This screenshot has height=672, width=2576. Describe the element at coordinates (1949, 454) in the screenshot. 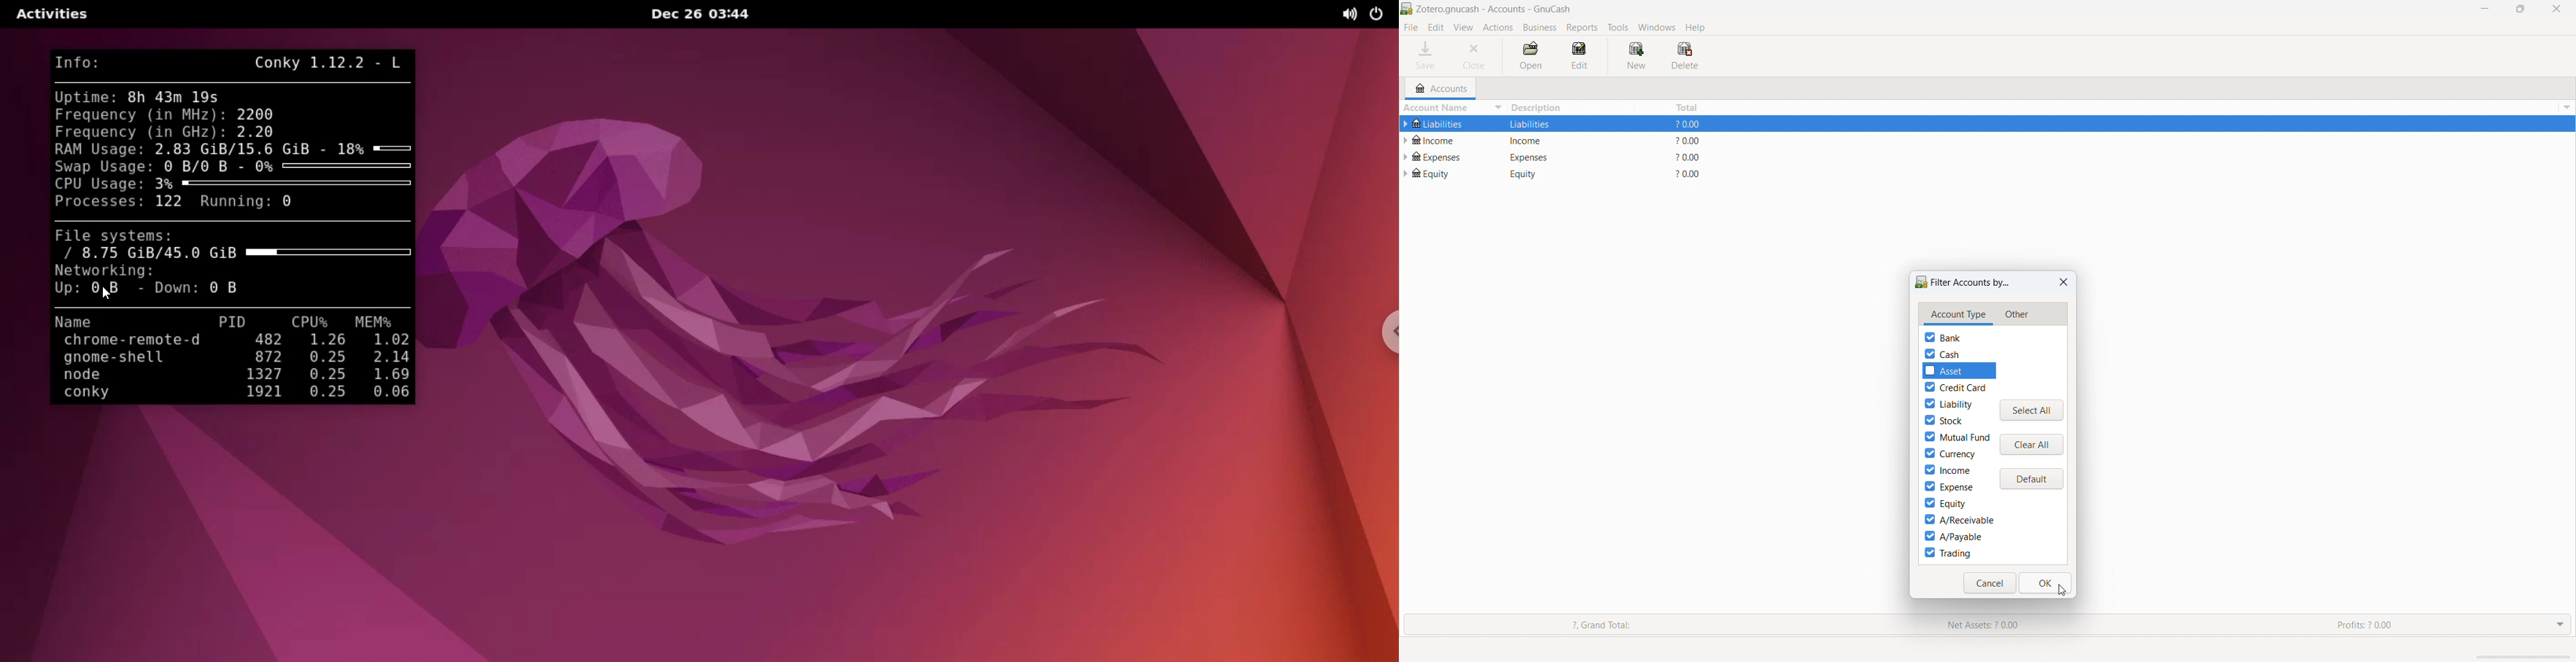

I see `currency` at that location.